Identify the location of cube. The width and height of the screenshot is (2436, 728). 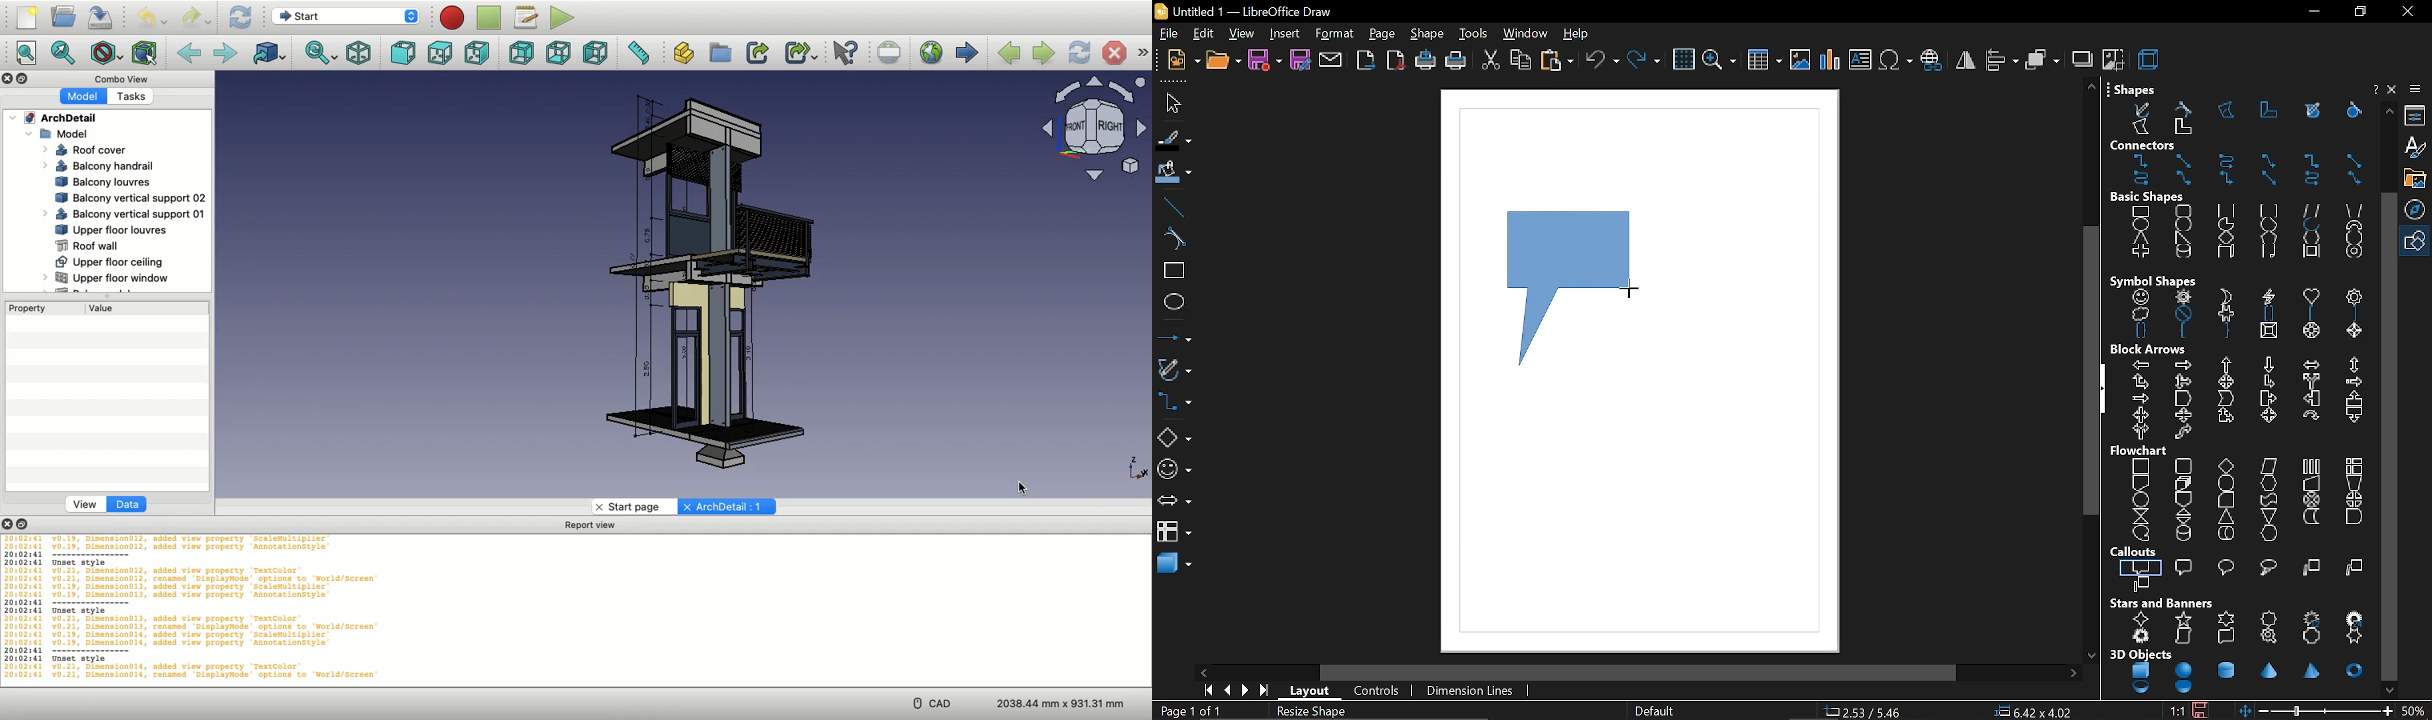
(2142, 671).